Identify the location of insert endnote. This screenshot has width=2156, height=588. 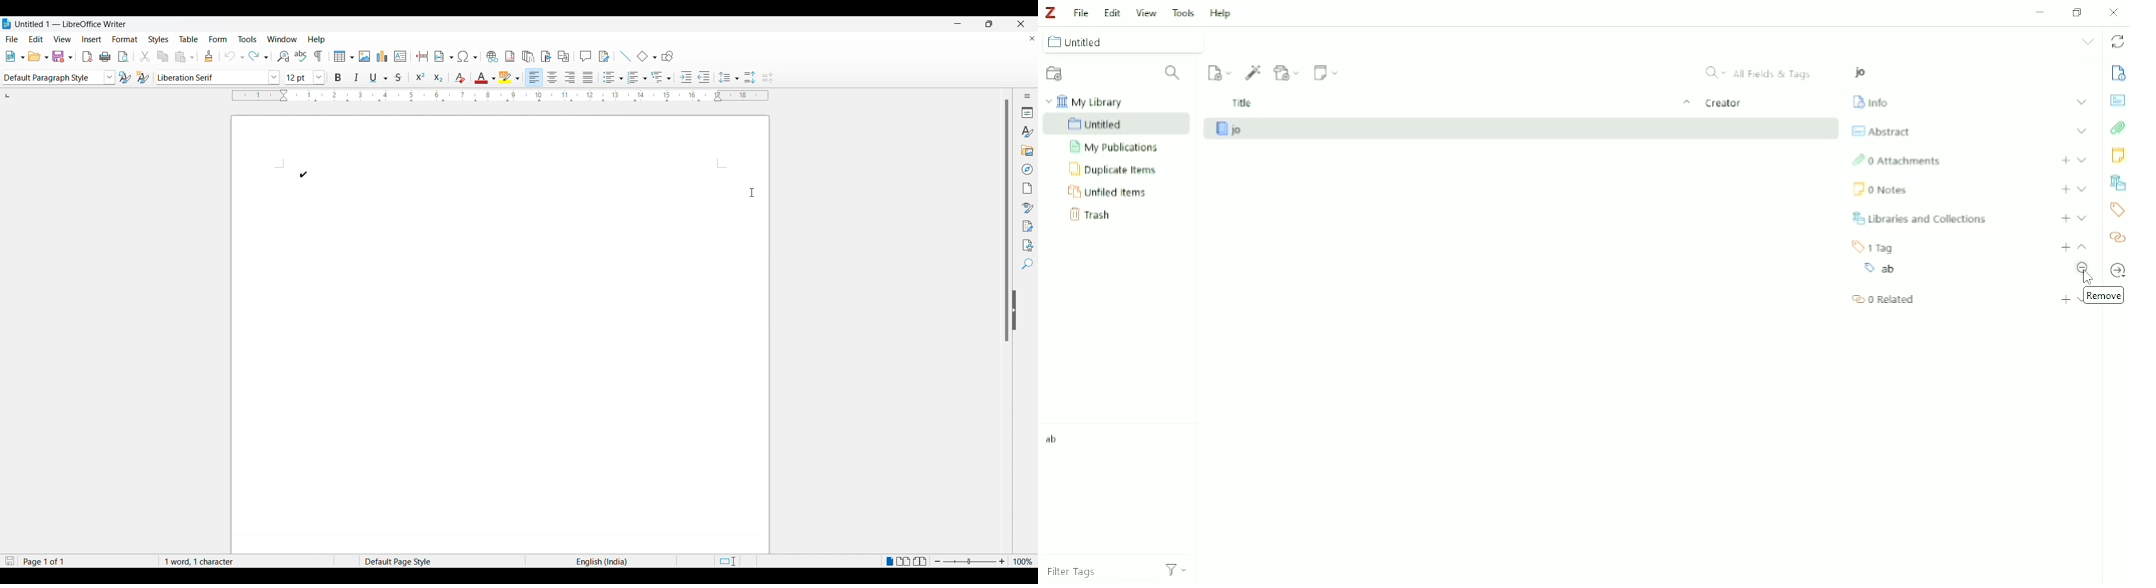
(528, 56).